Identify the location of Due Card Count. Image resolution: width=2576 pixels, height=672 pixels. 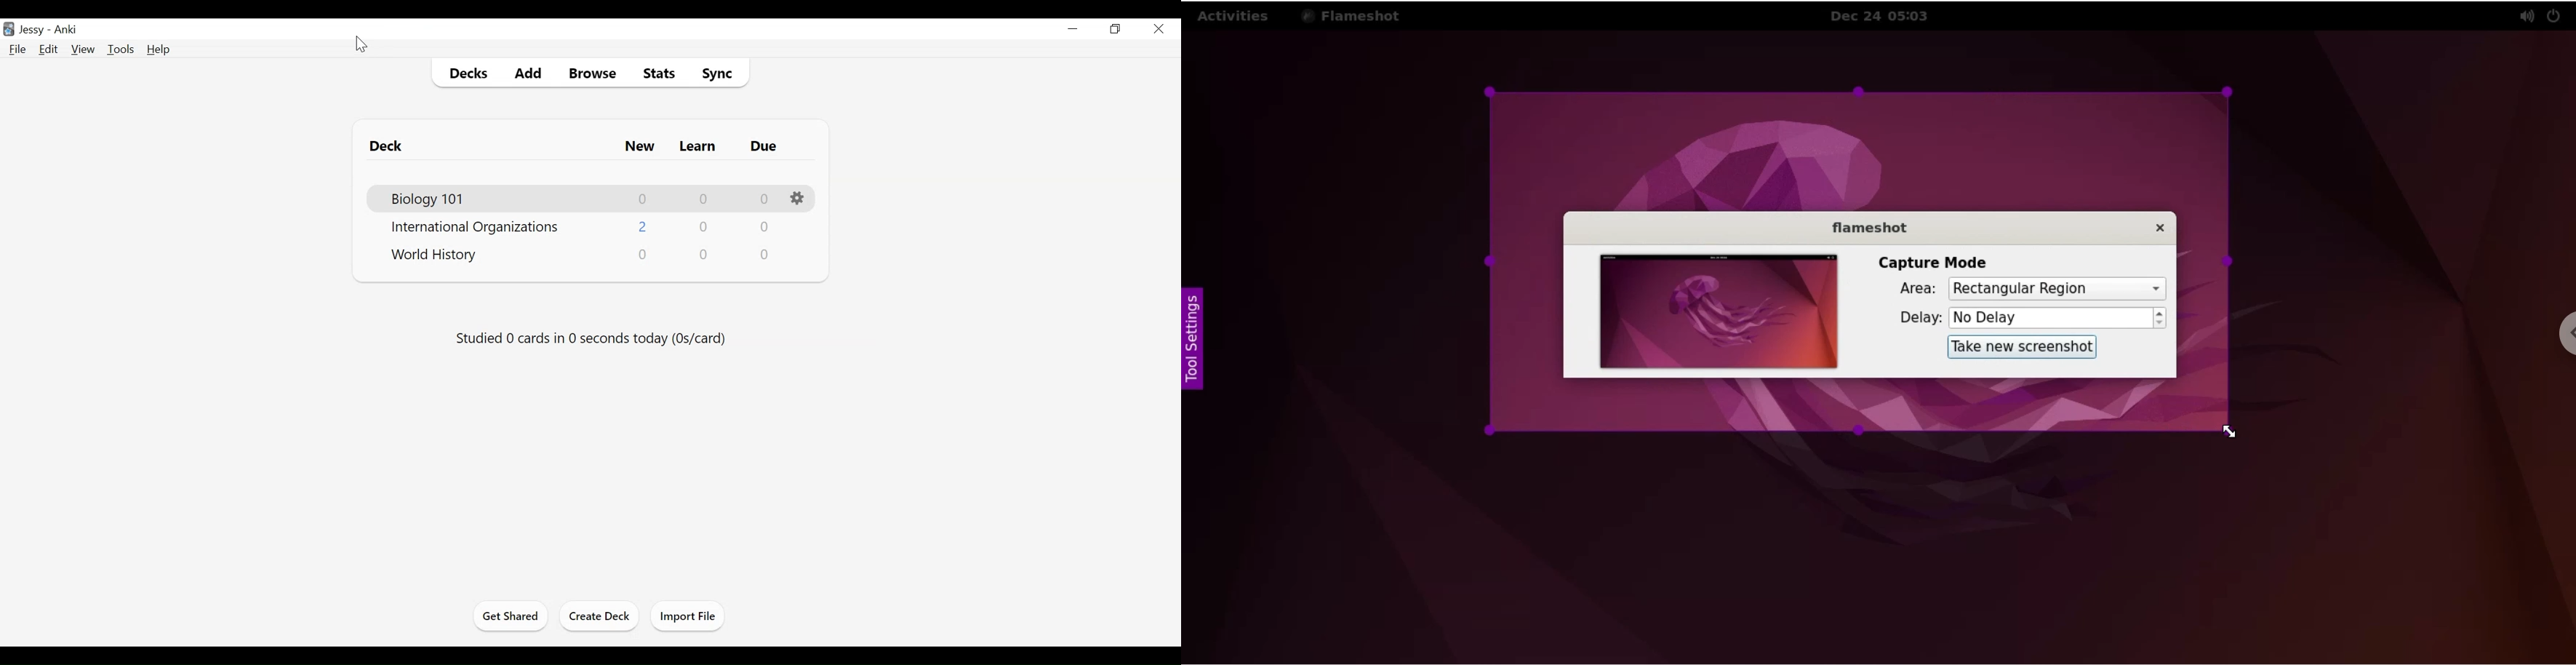
(764, 200).